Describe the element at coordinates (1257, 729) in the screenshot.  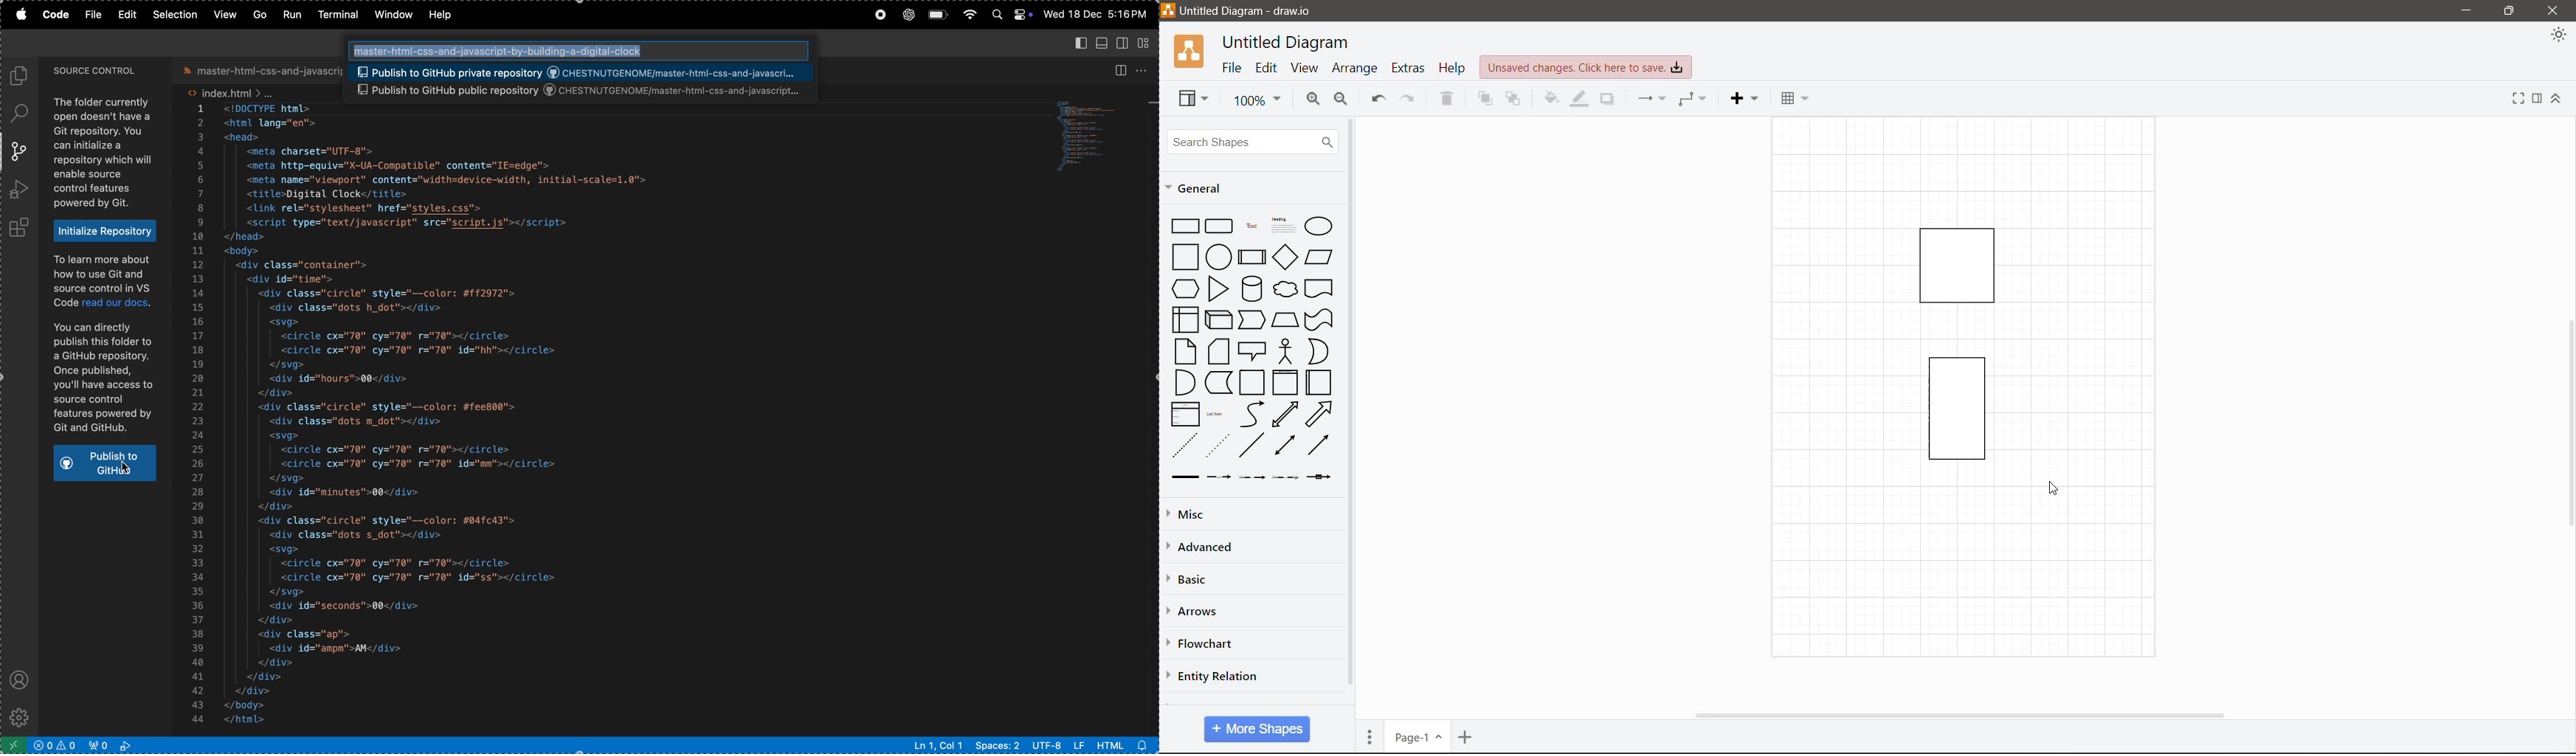
I see `More Shapes` at that location.